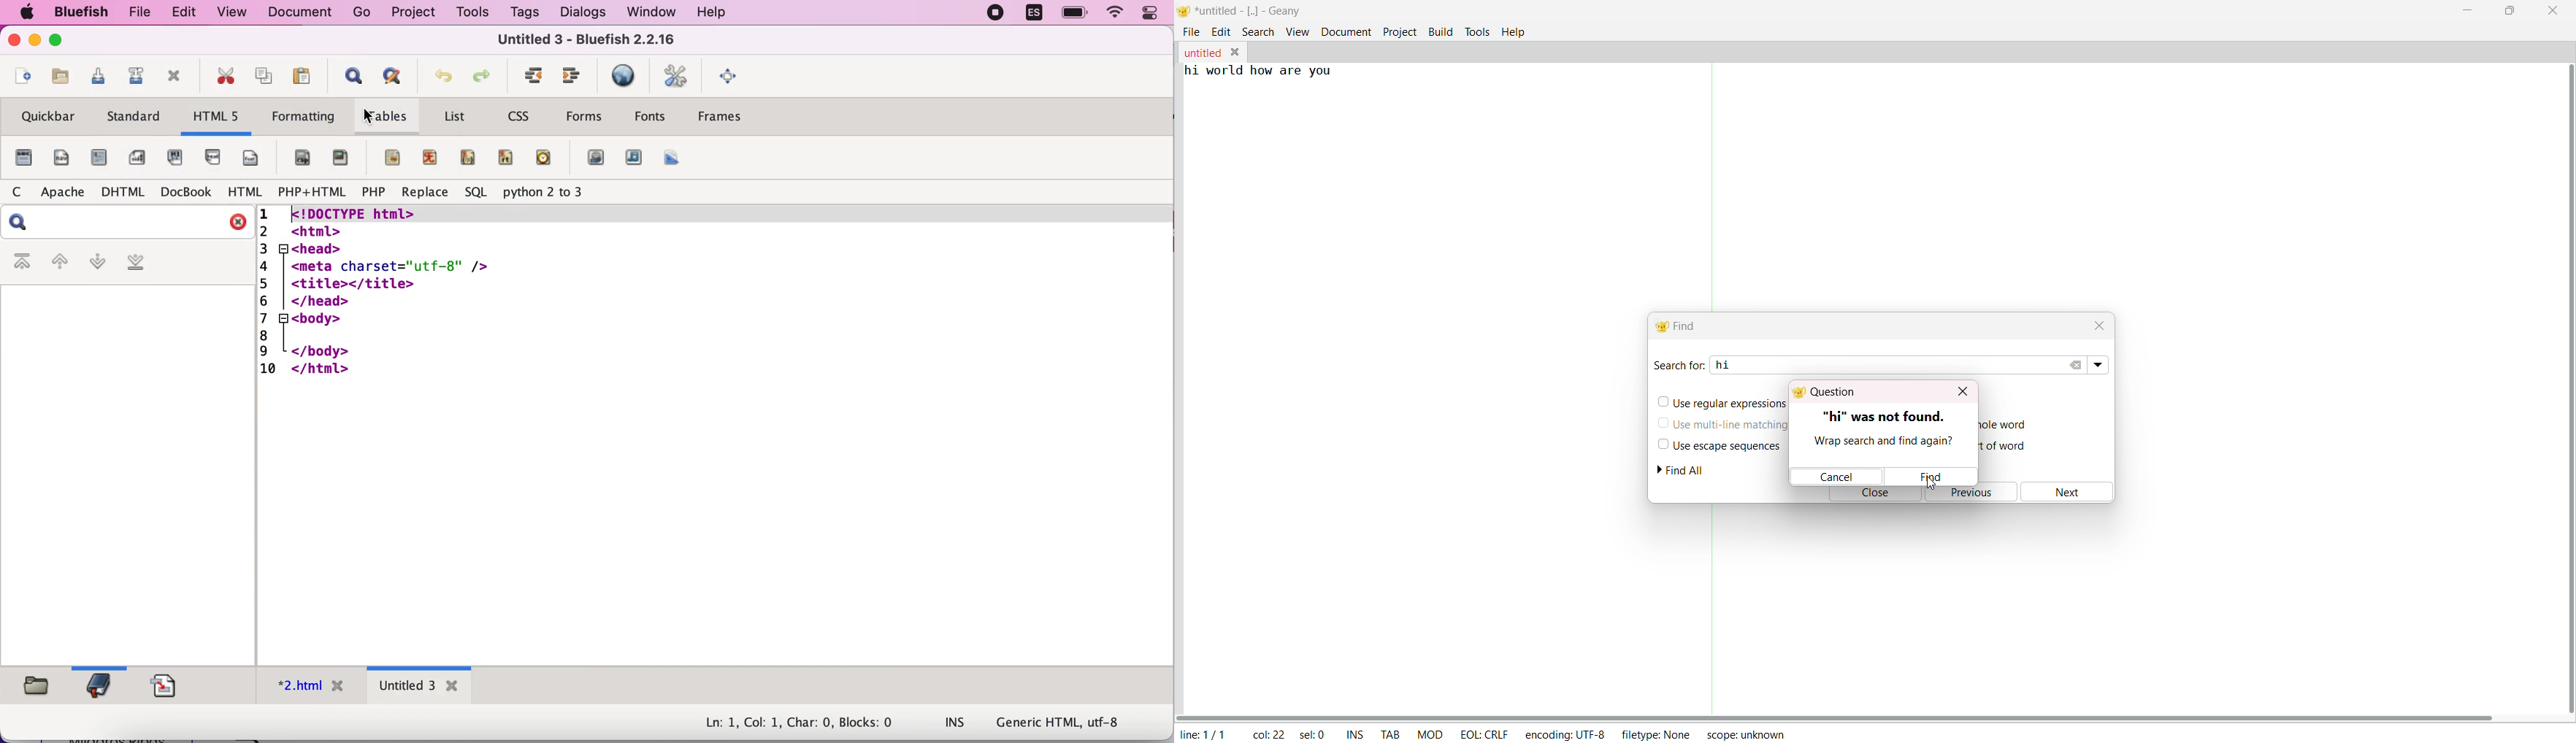  I want to click on document, so click(297, 12).